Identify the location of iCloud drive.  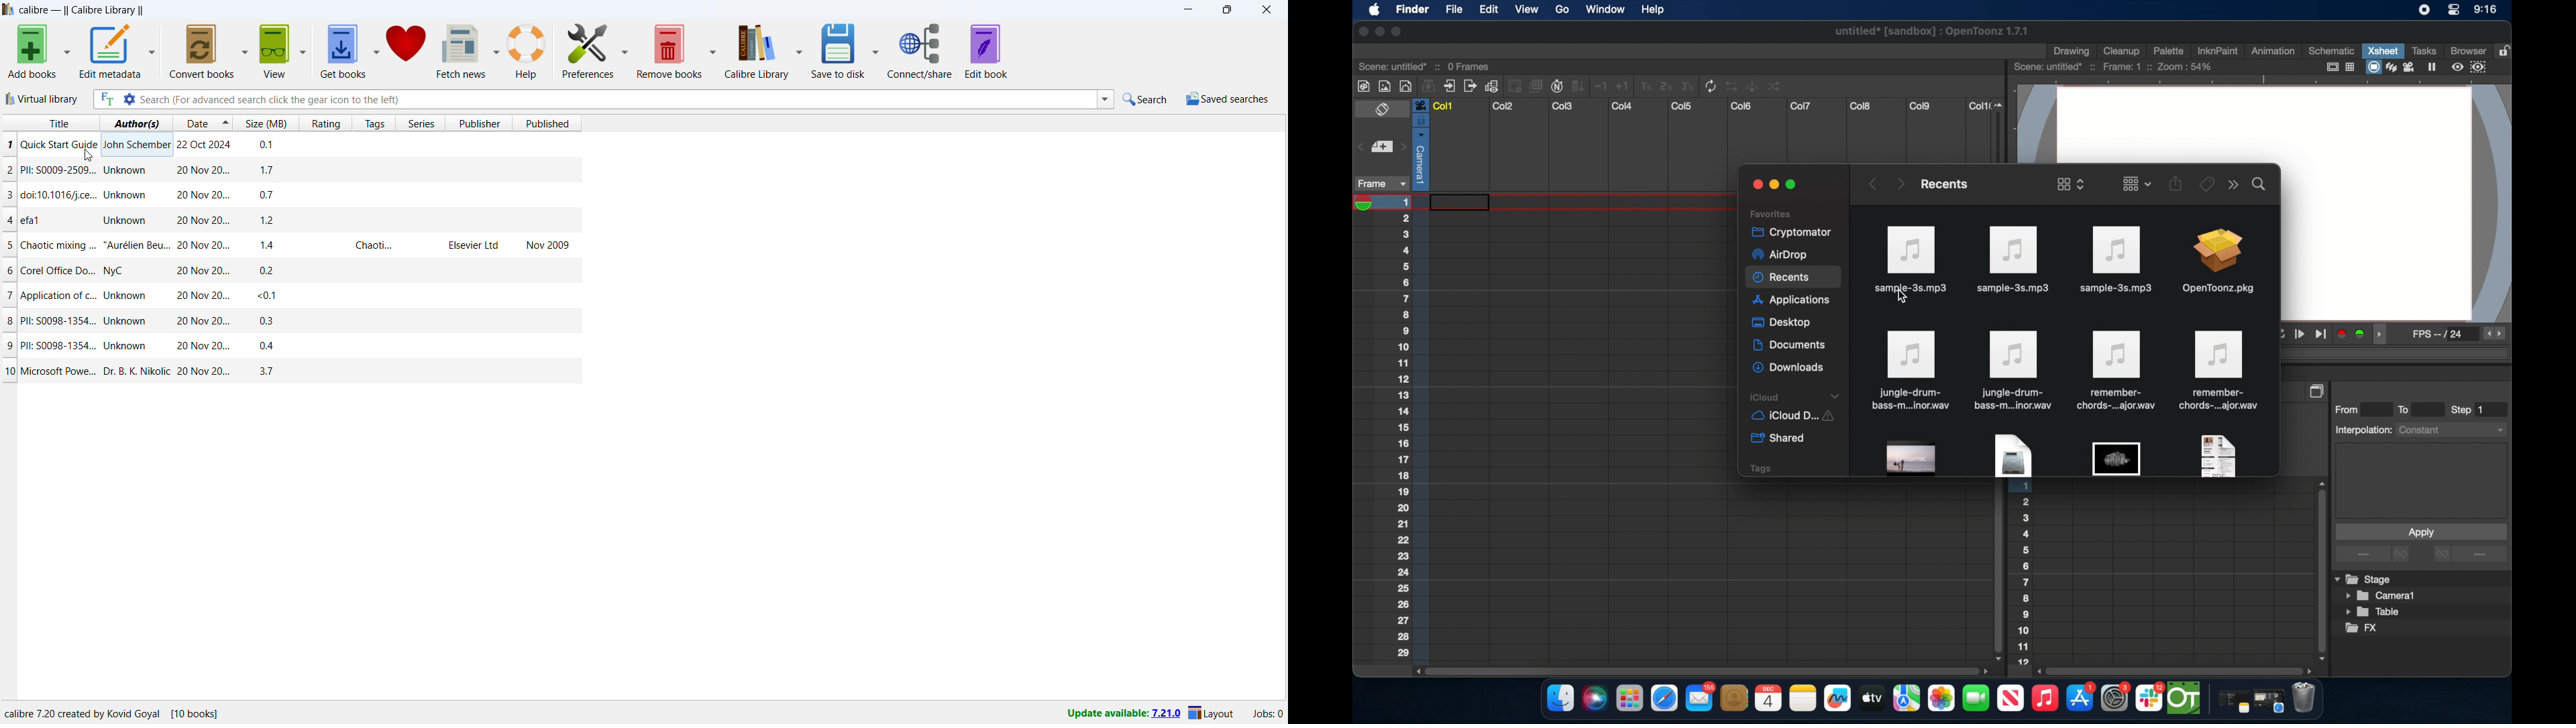
(1792, 417).